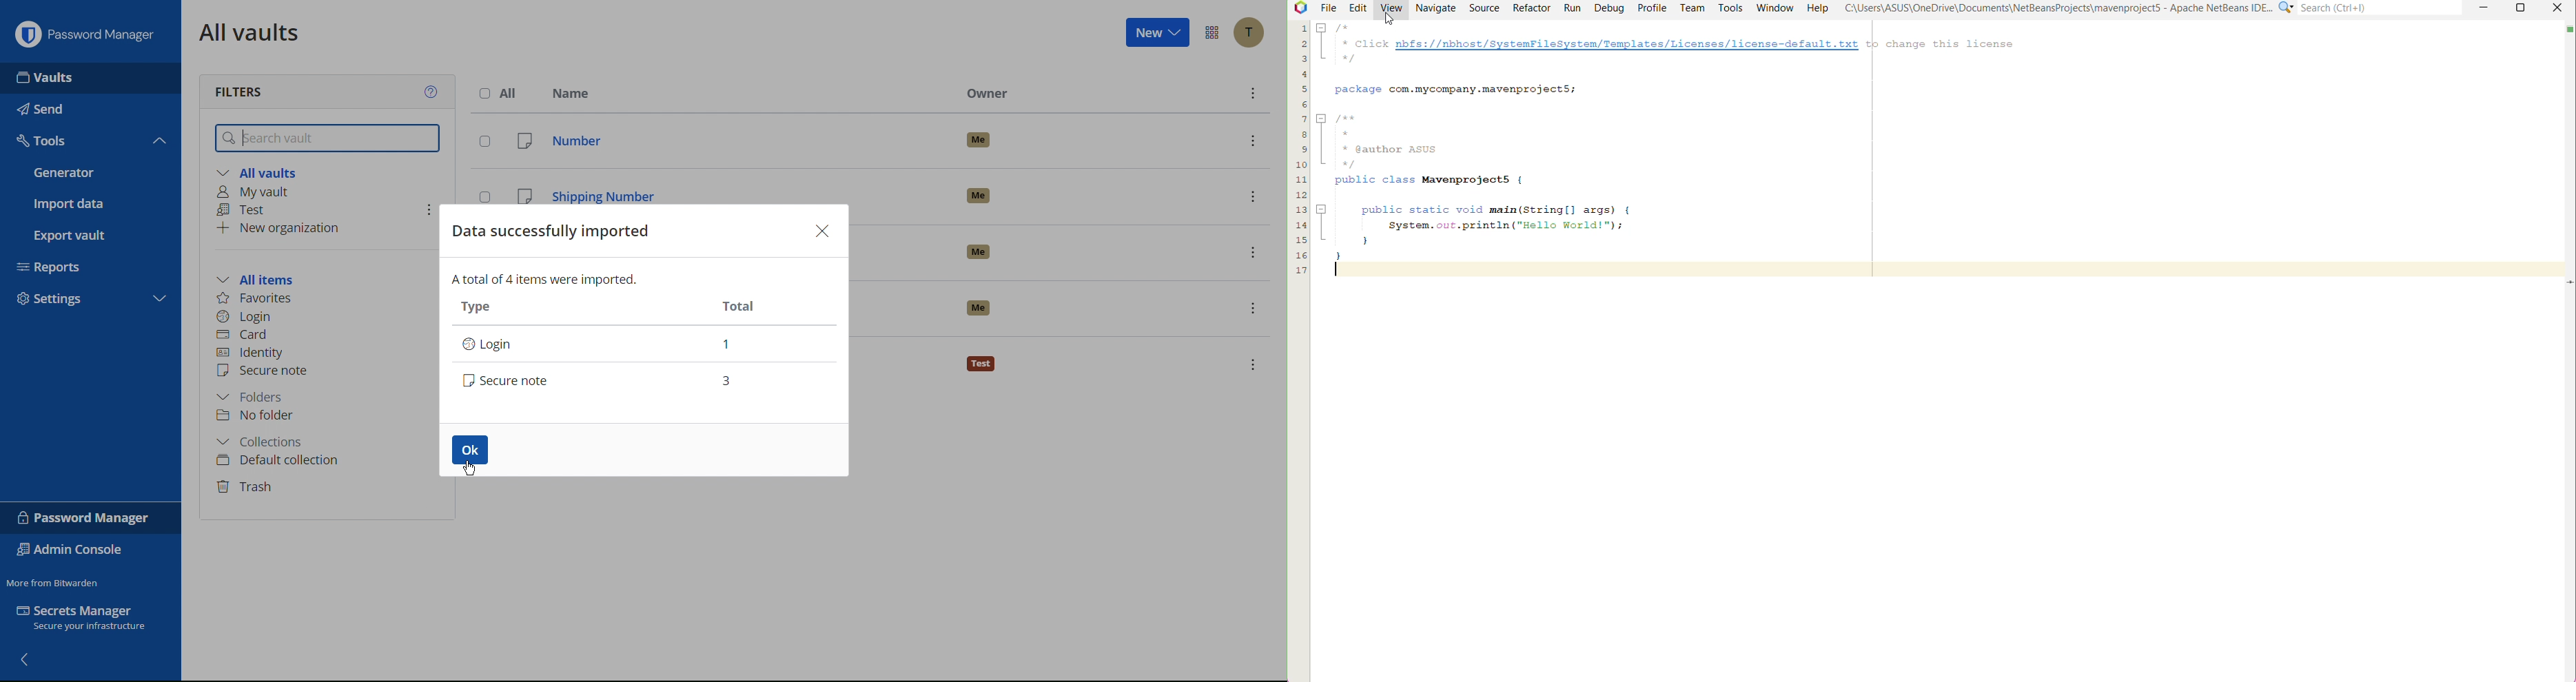 Image resolution: width=2576 pixels, height=700 pixels. Describe the element at coordinates (1212, 33) in the screenshot. I see `More Options` at that location.